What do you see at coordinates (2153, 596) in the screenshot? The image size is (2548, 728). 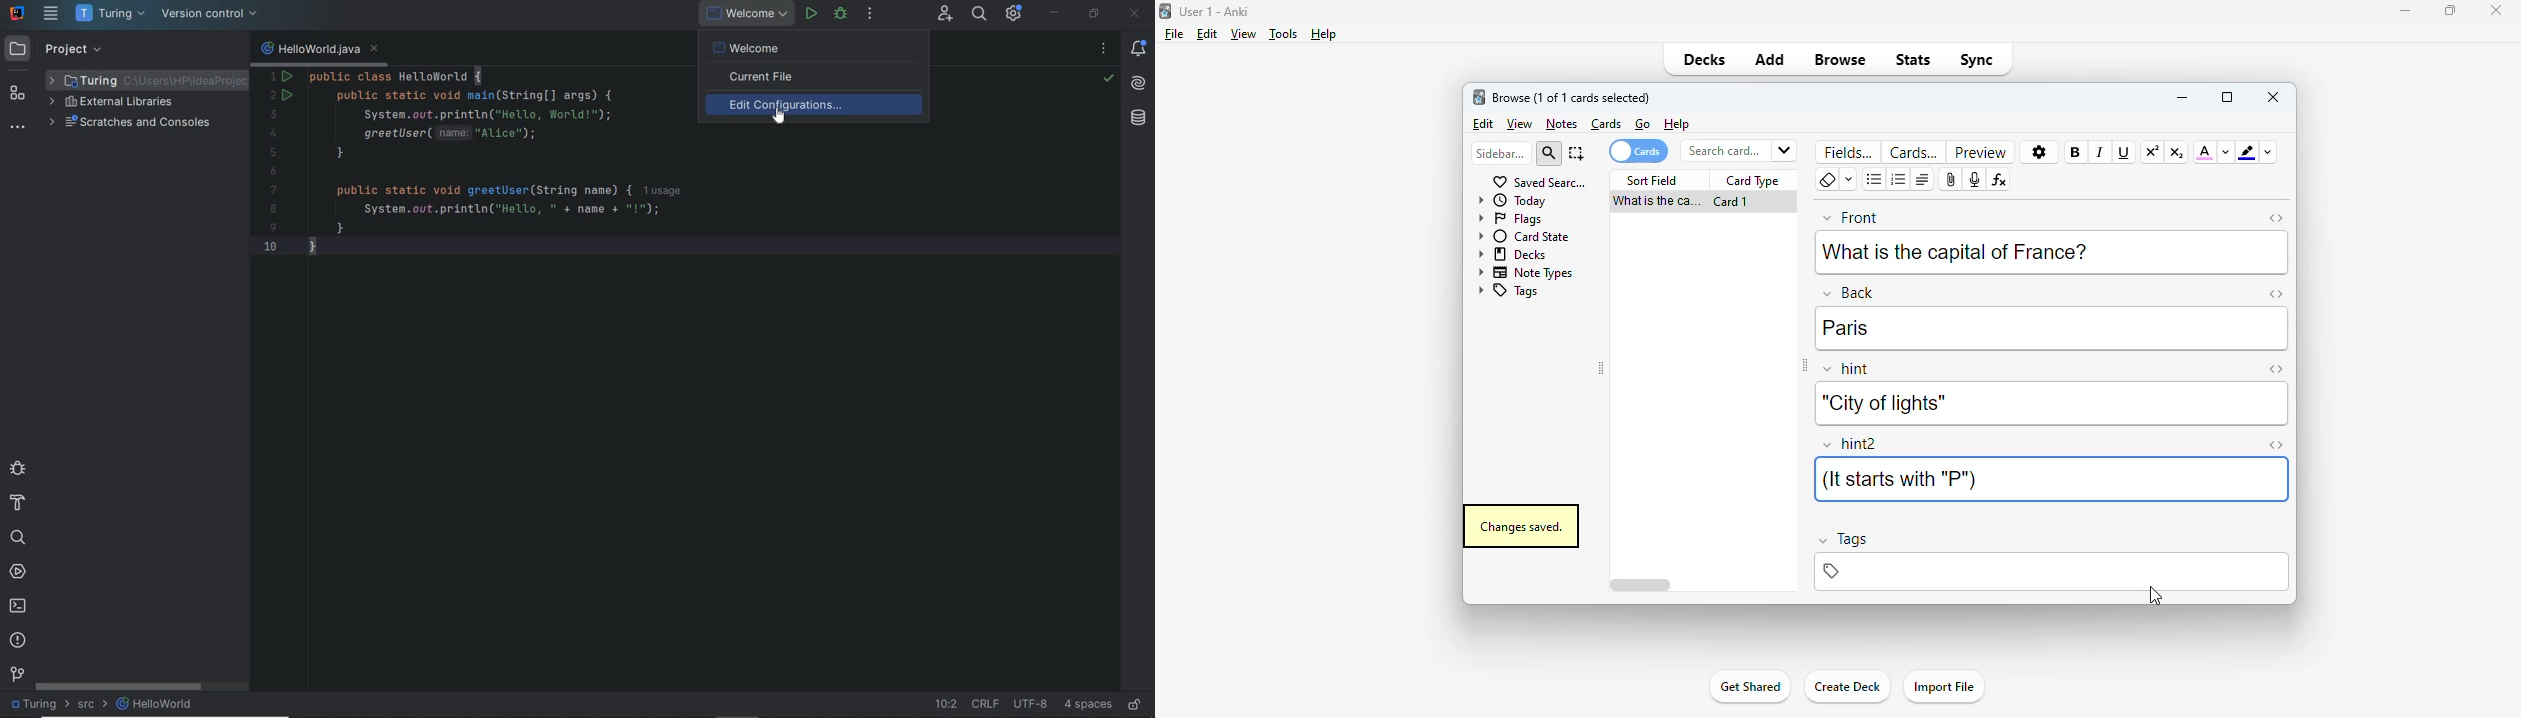 I see `cursor` at bounding box center [2153, 596].